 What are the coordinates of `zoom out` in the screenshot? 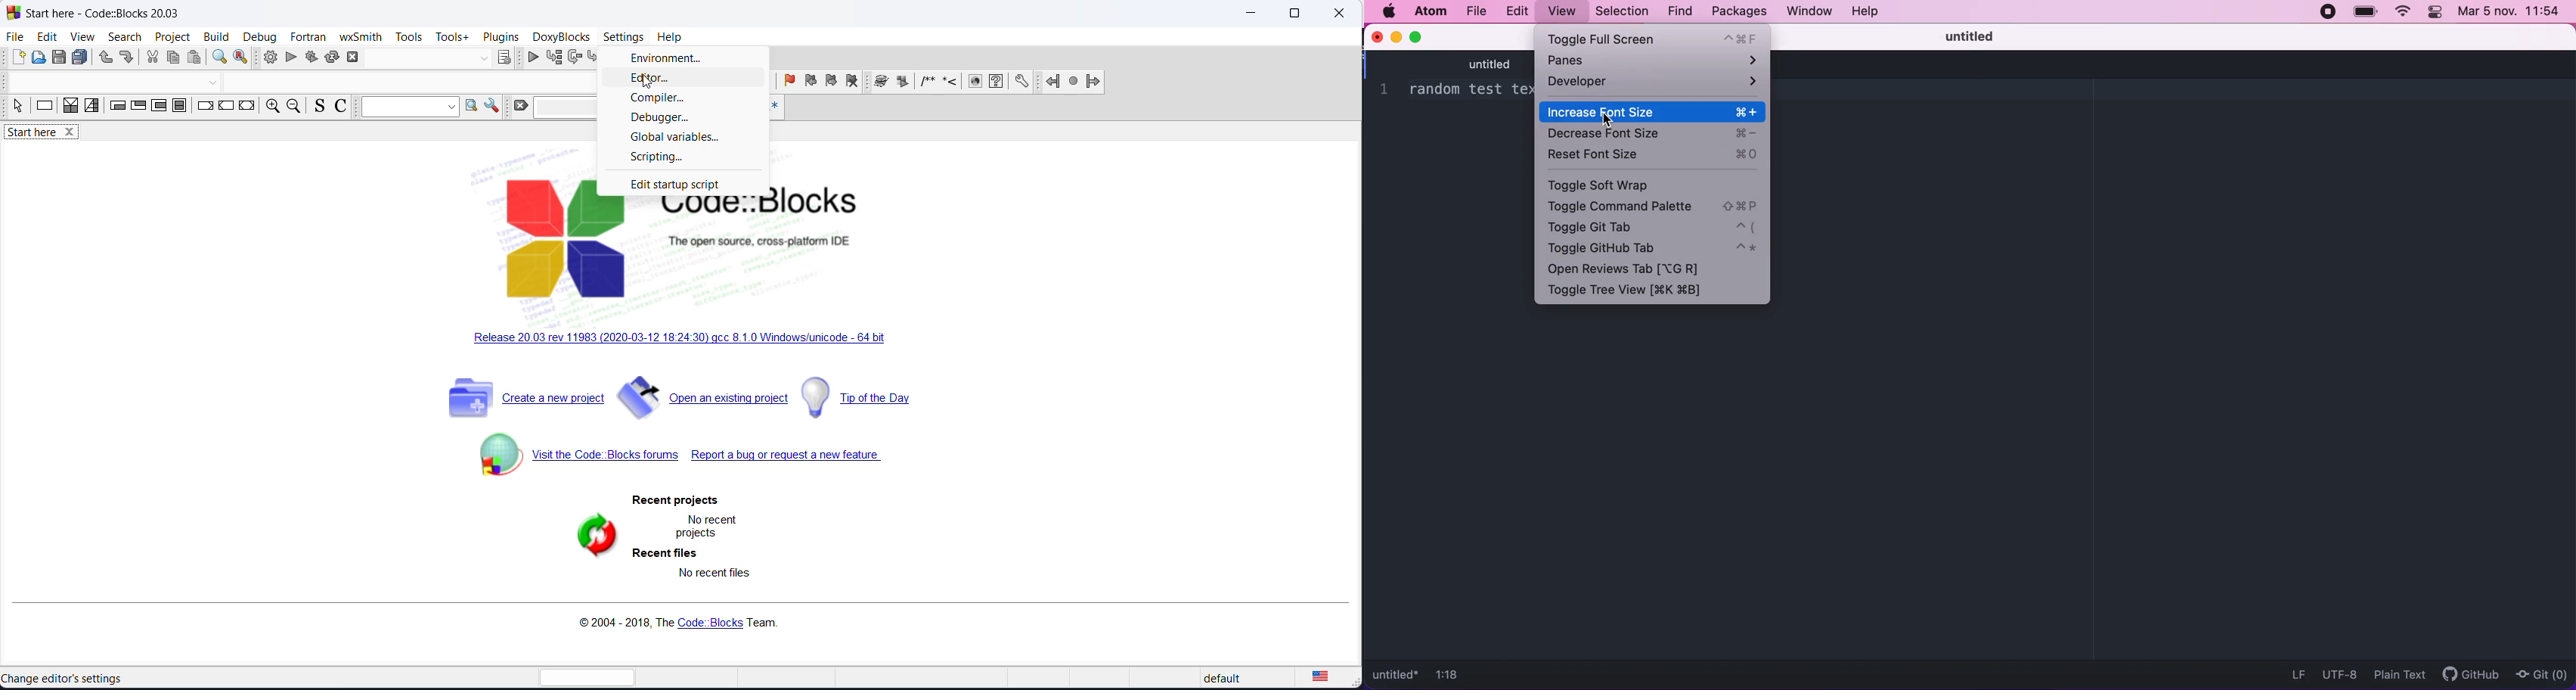 It's located at (292, 107).